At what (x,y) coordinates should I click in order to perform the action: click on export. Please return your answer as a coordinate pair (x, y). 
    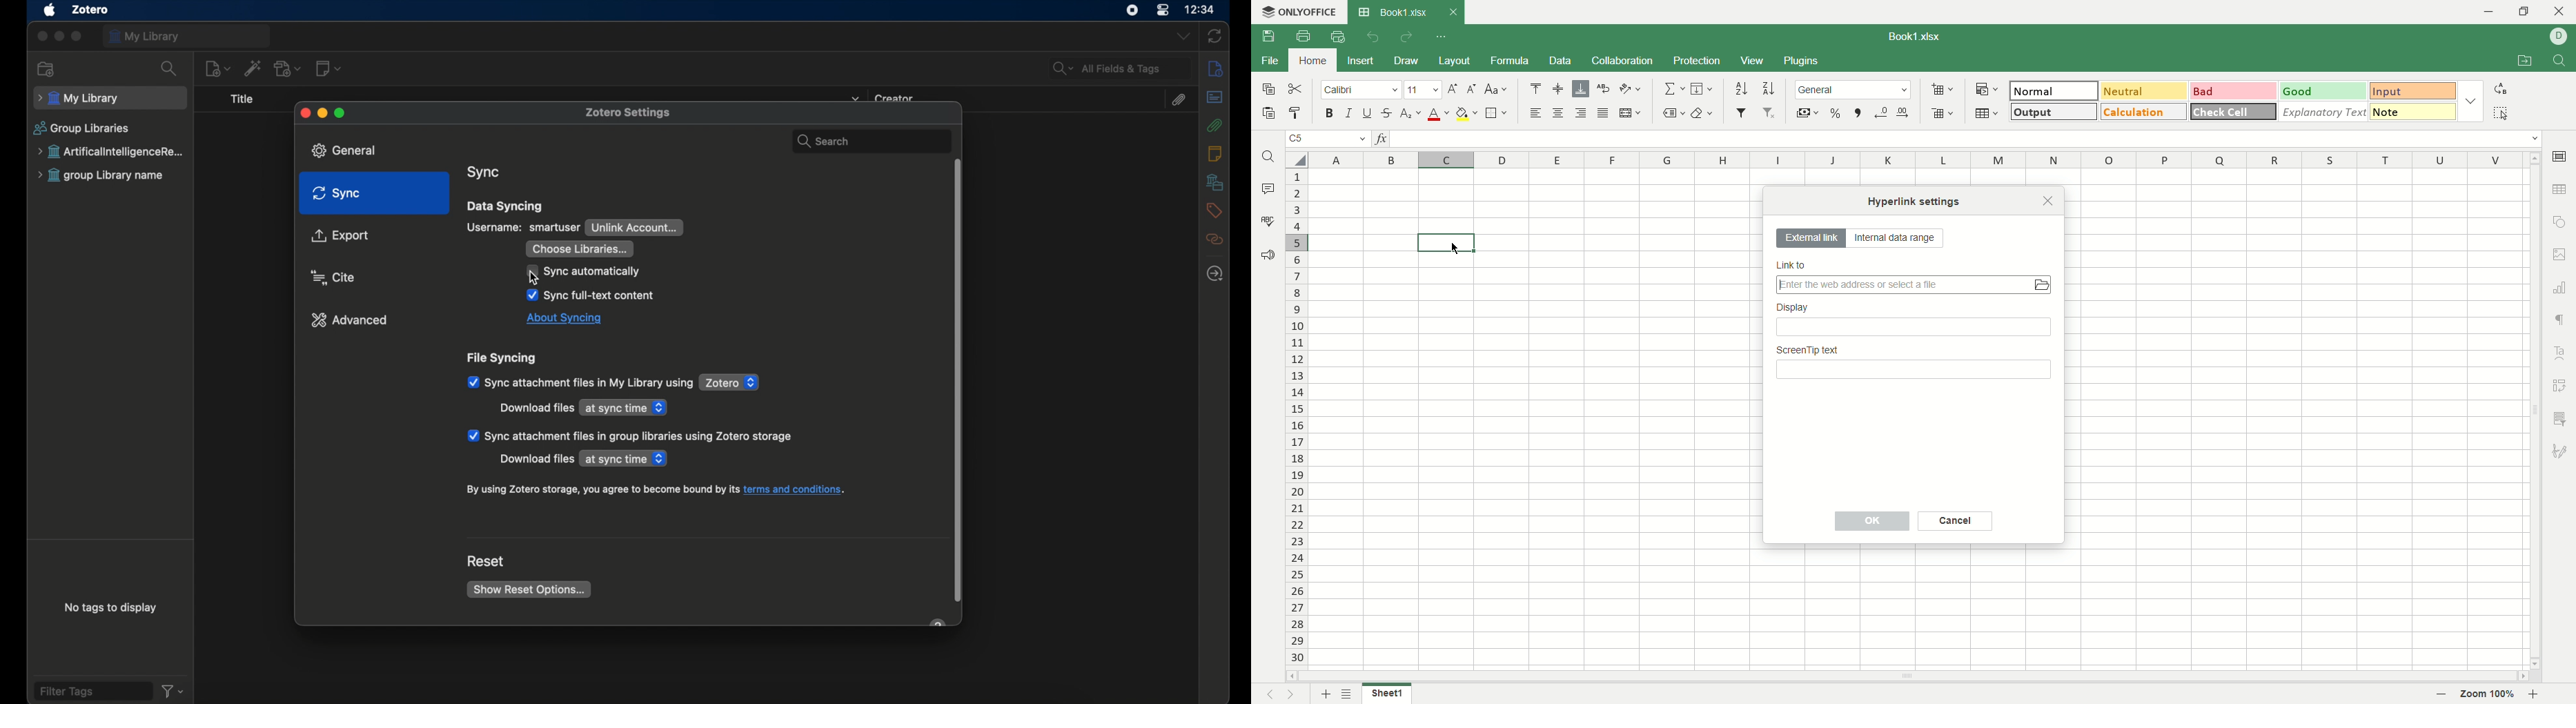
    Looking at the image, I should click on (340, 237).